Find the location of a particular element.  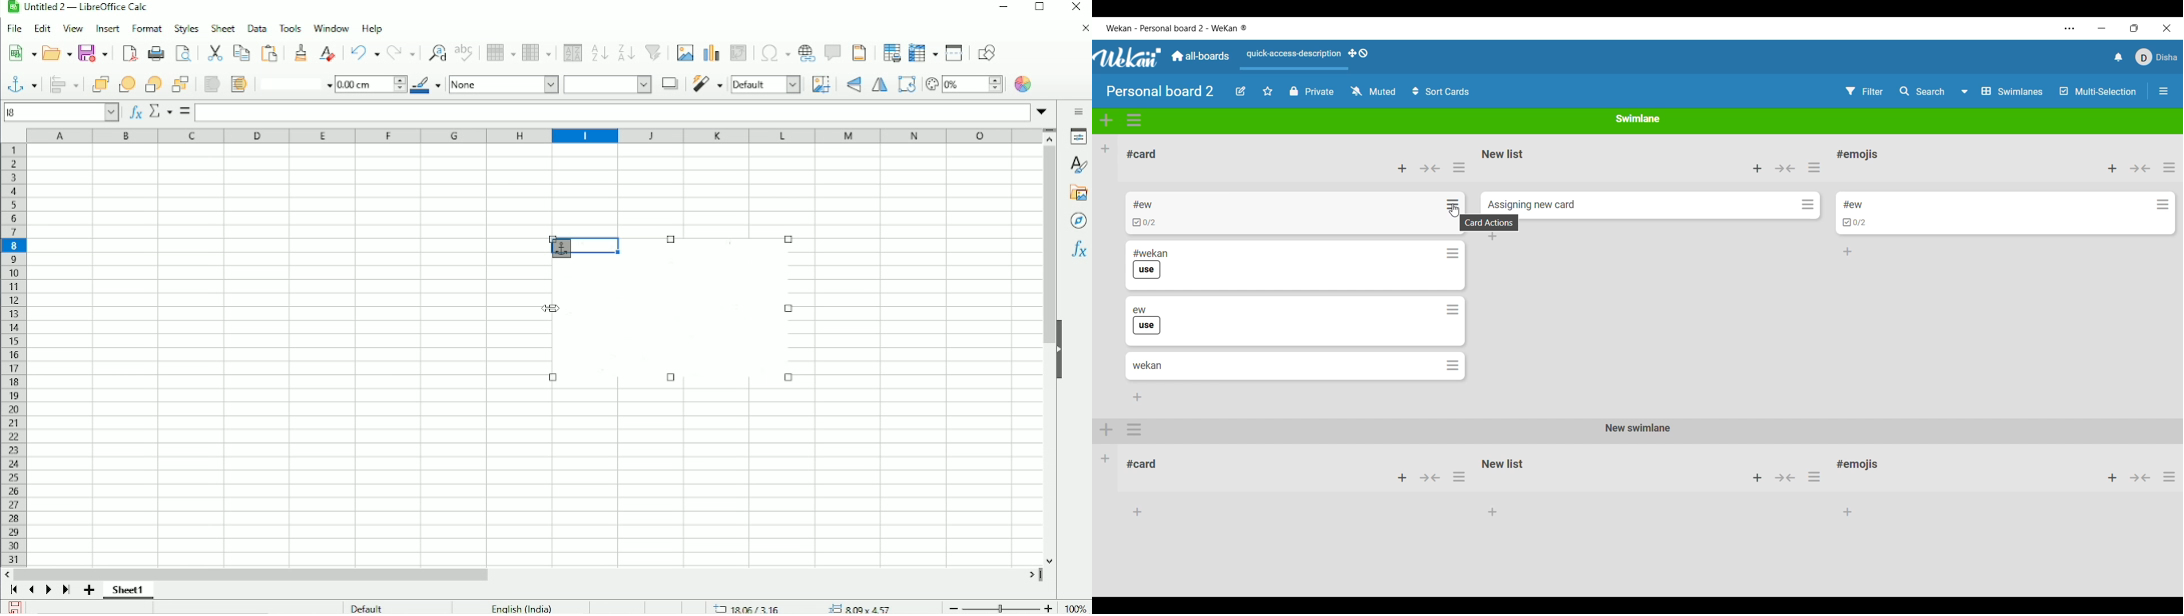

Copy is located at coordinates (241, 52).